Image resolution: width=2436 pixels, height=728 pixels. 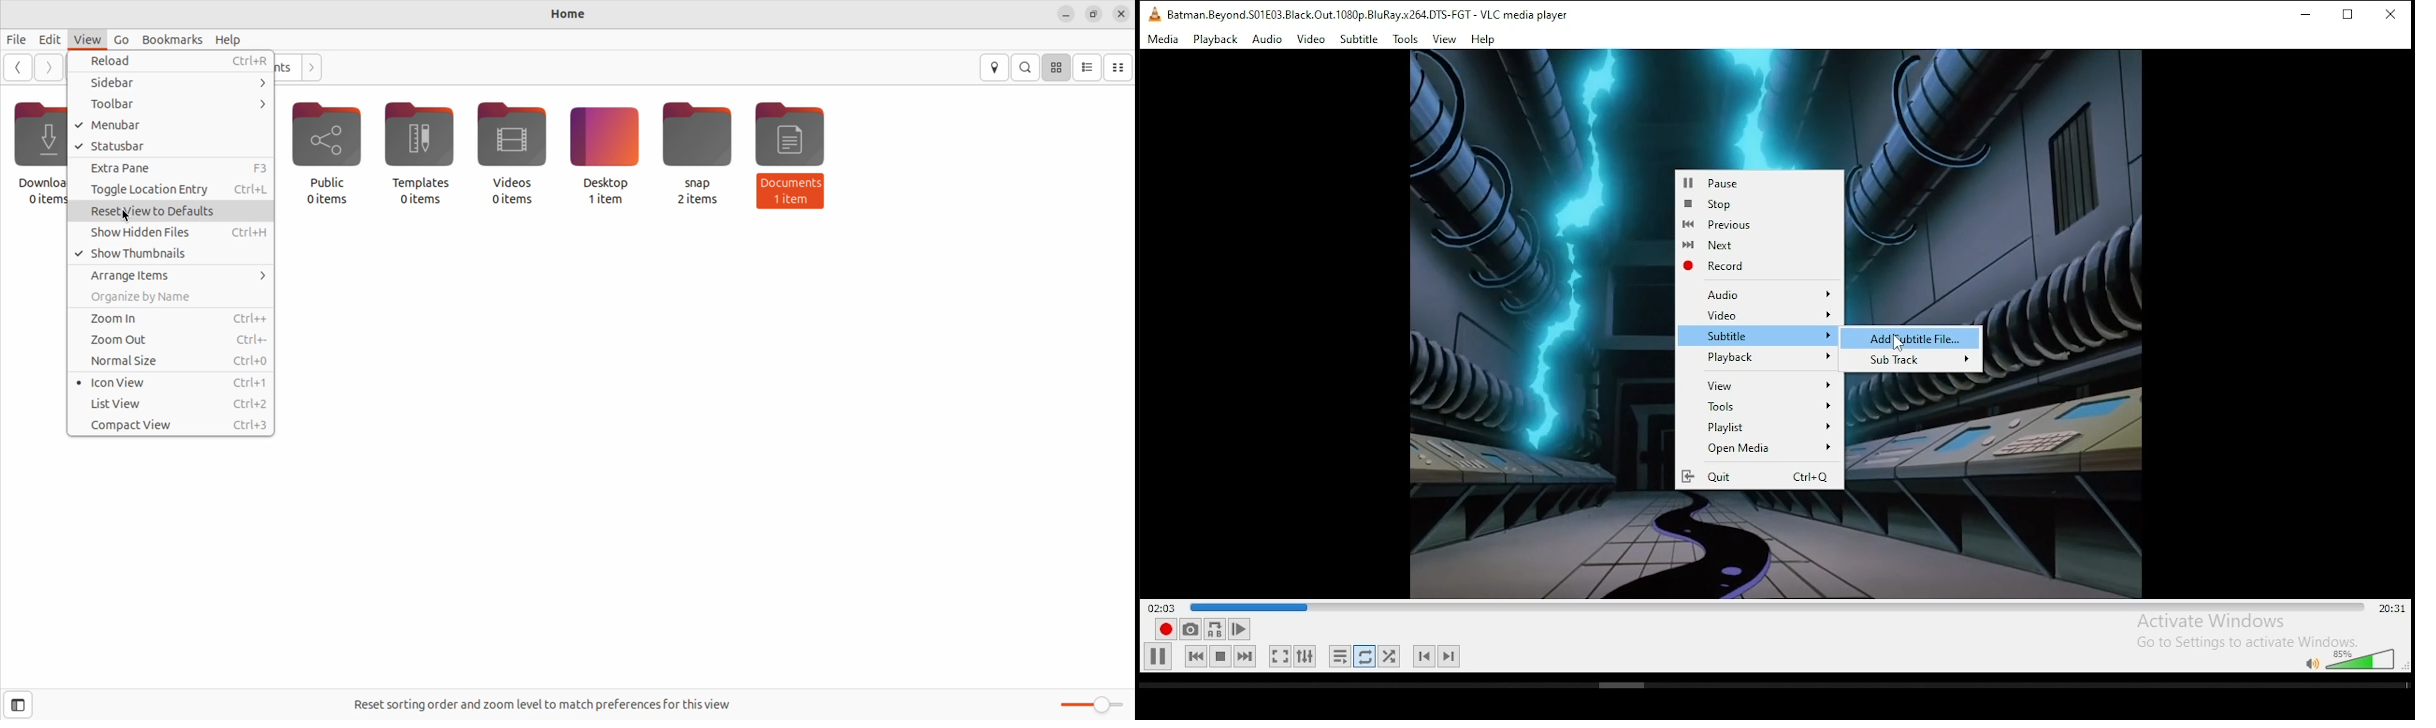 I want to click on record, so click(x=1166, y=629).